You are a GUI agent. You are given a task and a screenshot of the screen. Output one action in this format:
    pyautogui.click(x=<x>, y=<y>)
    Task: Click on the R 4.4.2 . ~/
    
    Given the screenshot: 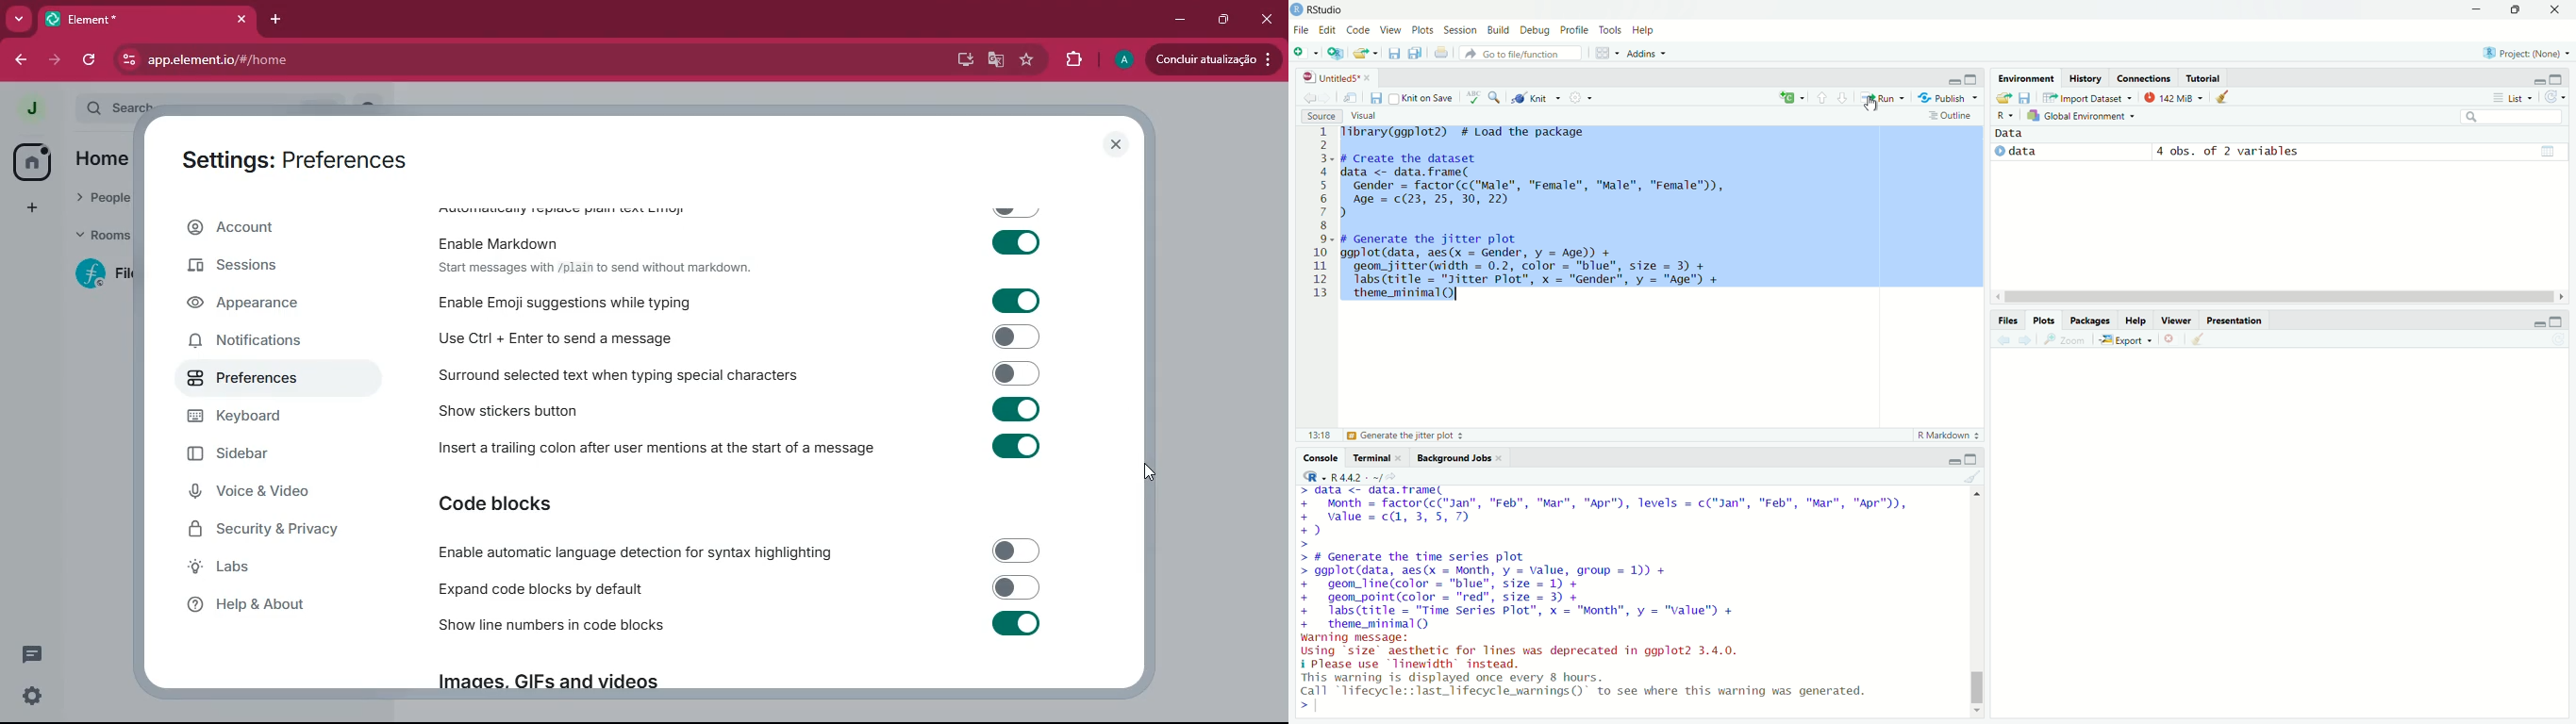 What is the action you would take?
    pyautogui.click(x=1356, y=477)
    